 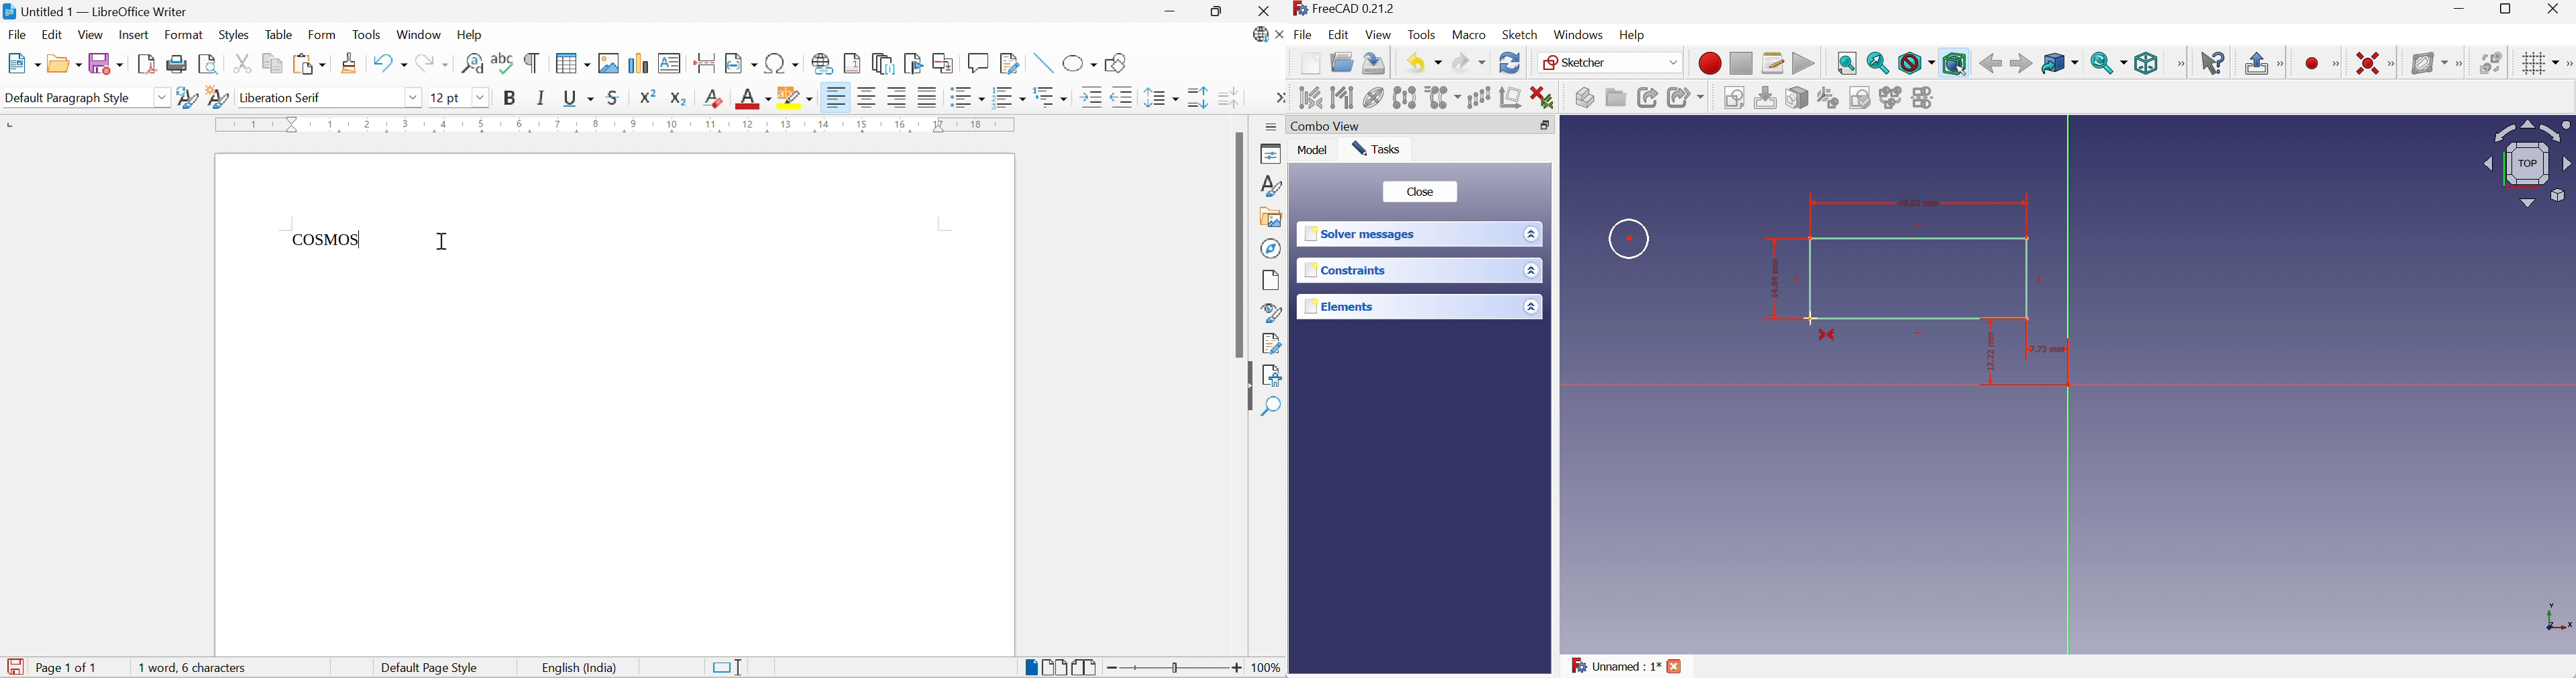 I want to click on Cursor, so click(x=1809, y=319).